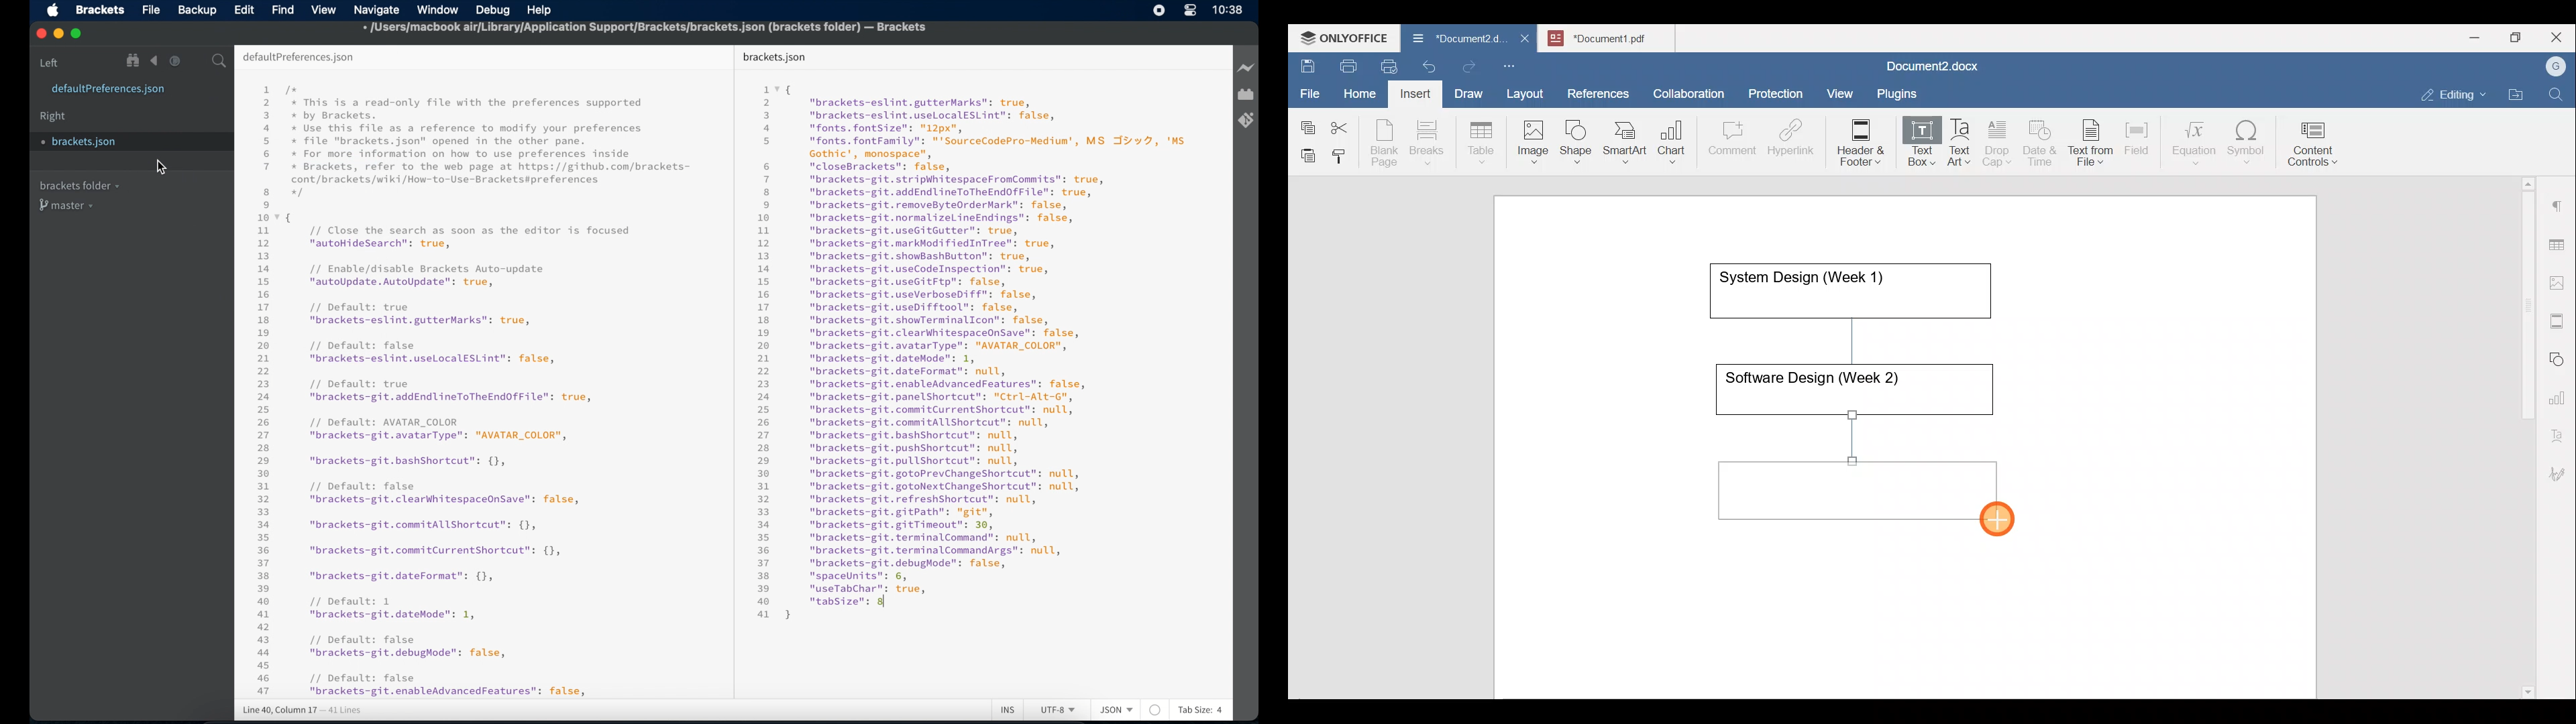 The height and width of the screenshot is (728, 2576). Describe the element at coordinates (79, 185) in the screenshot. I see `brackets folder` at that location.